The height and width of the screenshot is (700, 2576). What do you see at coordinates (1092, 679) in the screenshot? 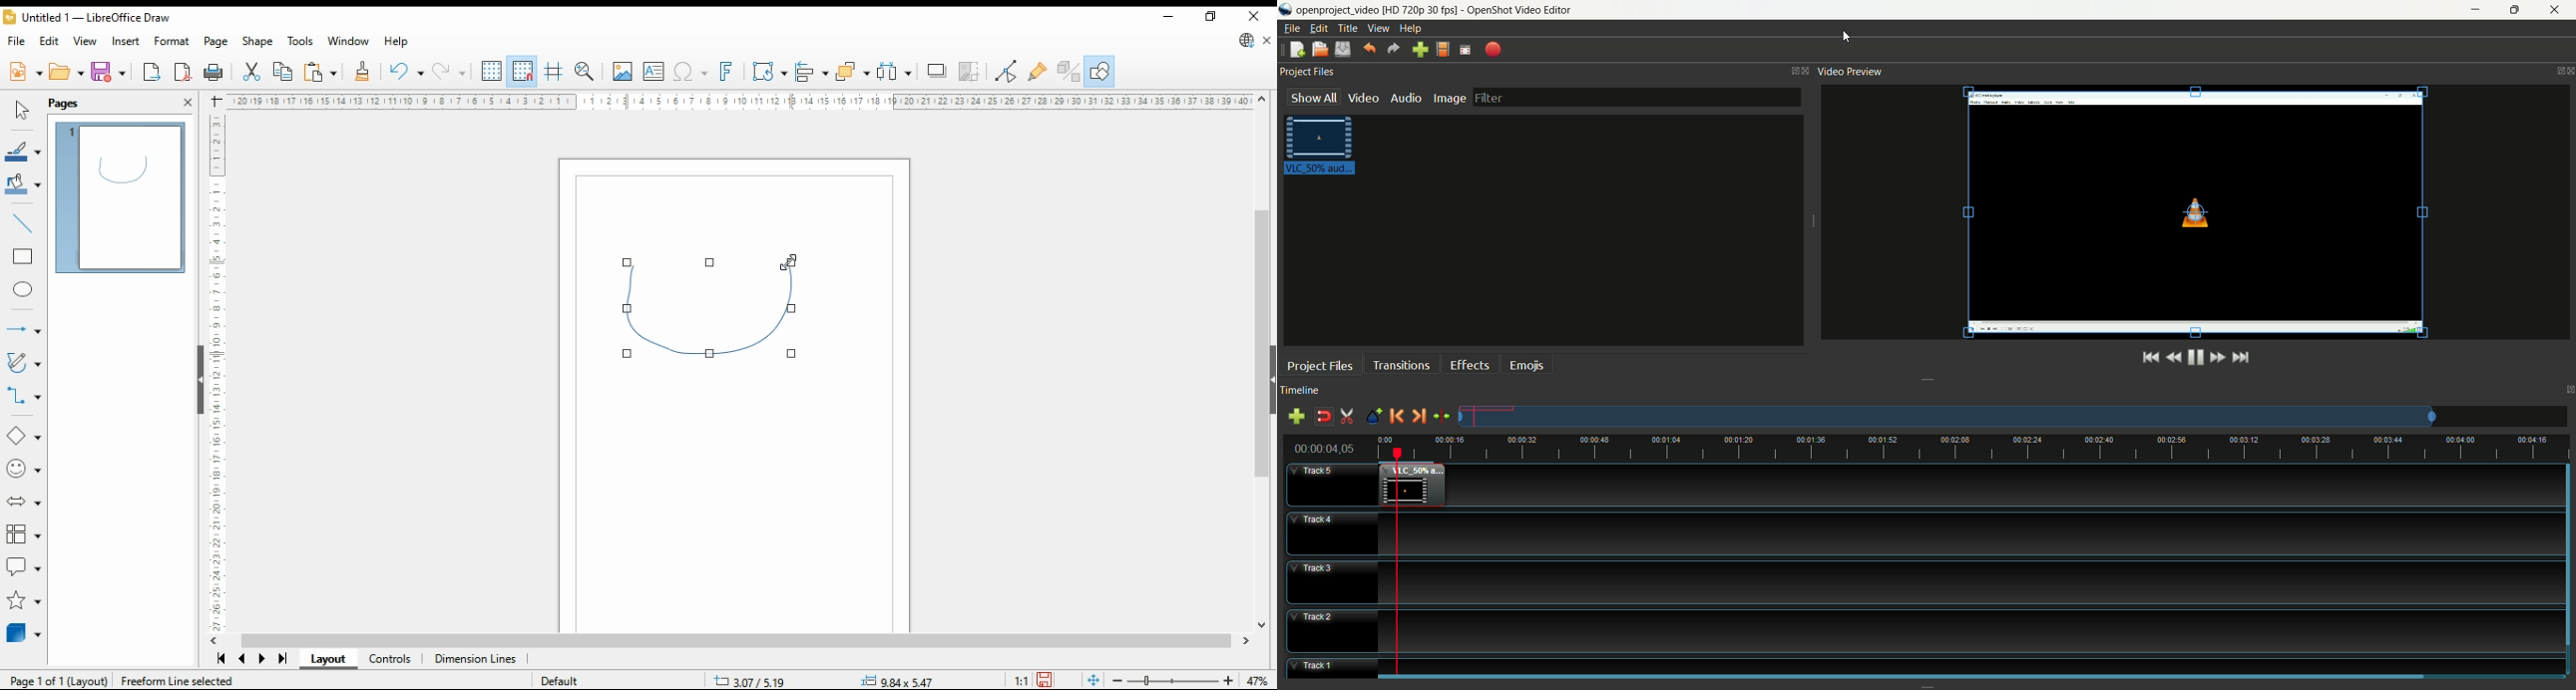
I see `fit page to window` at bounding box center [1092, 679].